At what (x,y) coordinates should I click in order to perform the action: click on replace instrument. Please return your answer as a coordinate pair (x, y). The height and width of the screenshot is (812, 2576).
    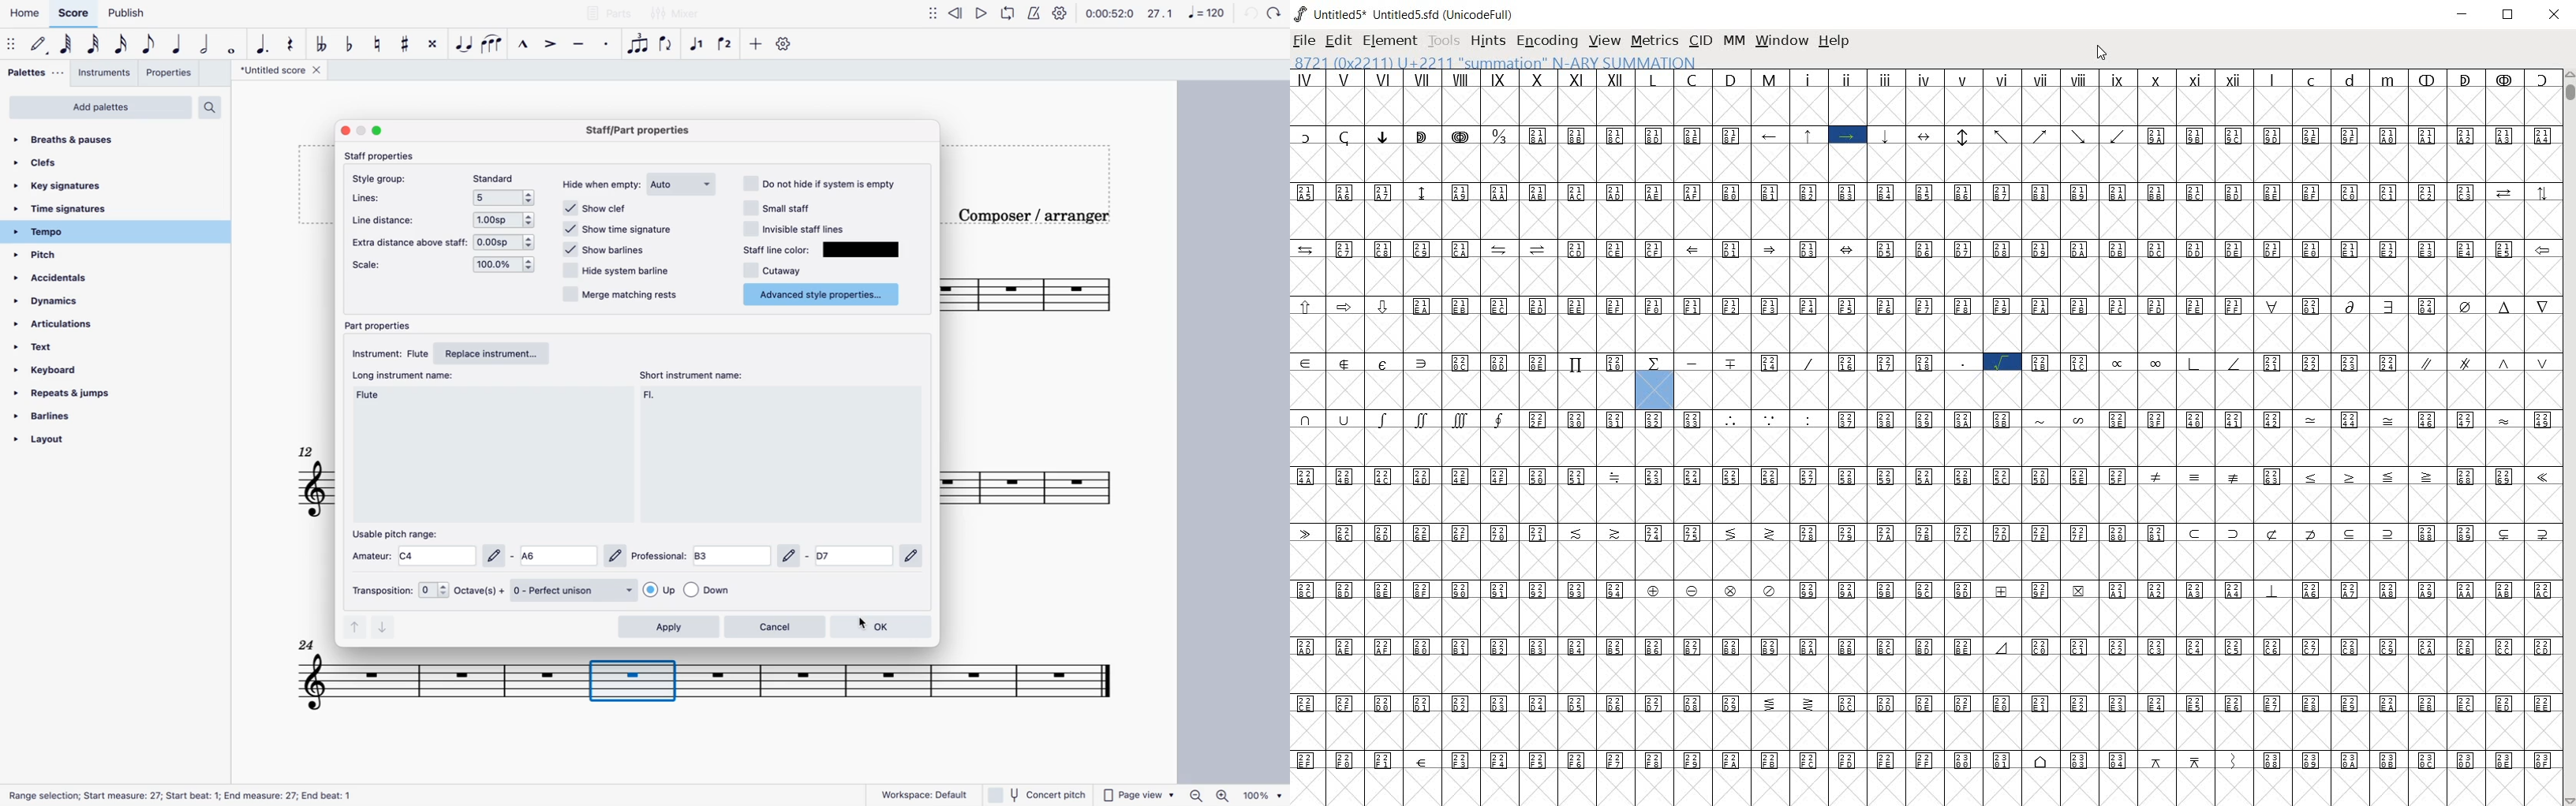
    Looking at the image, I should click on (498, 353).